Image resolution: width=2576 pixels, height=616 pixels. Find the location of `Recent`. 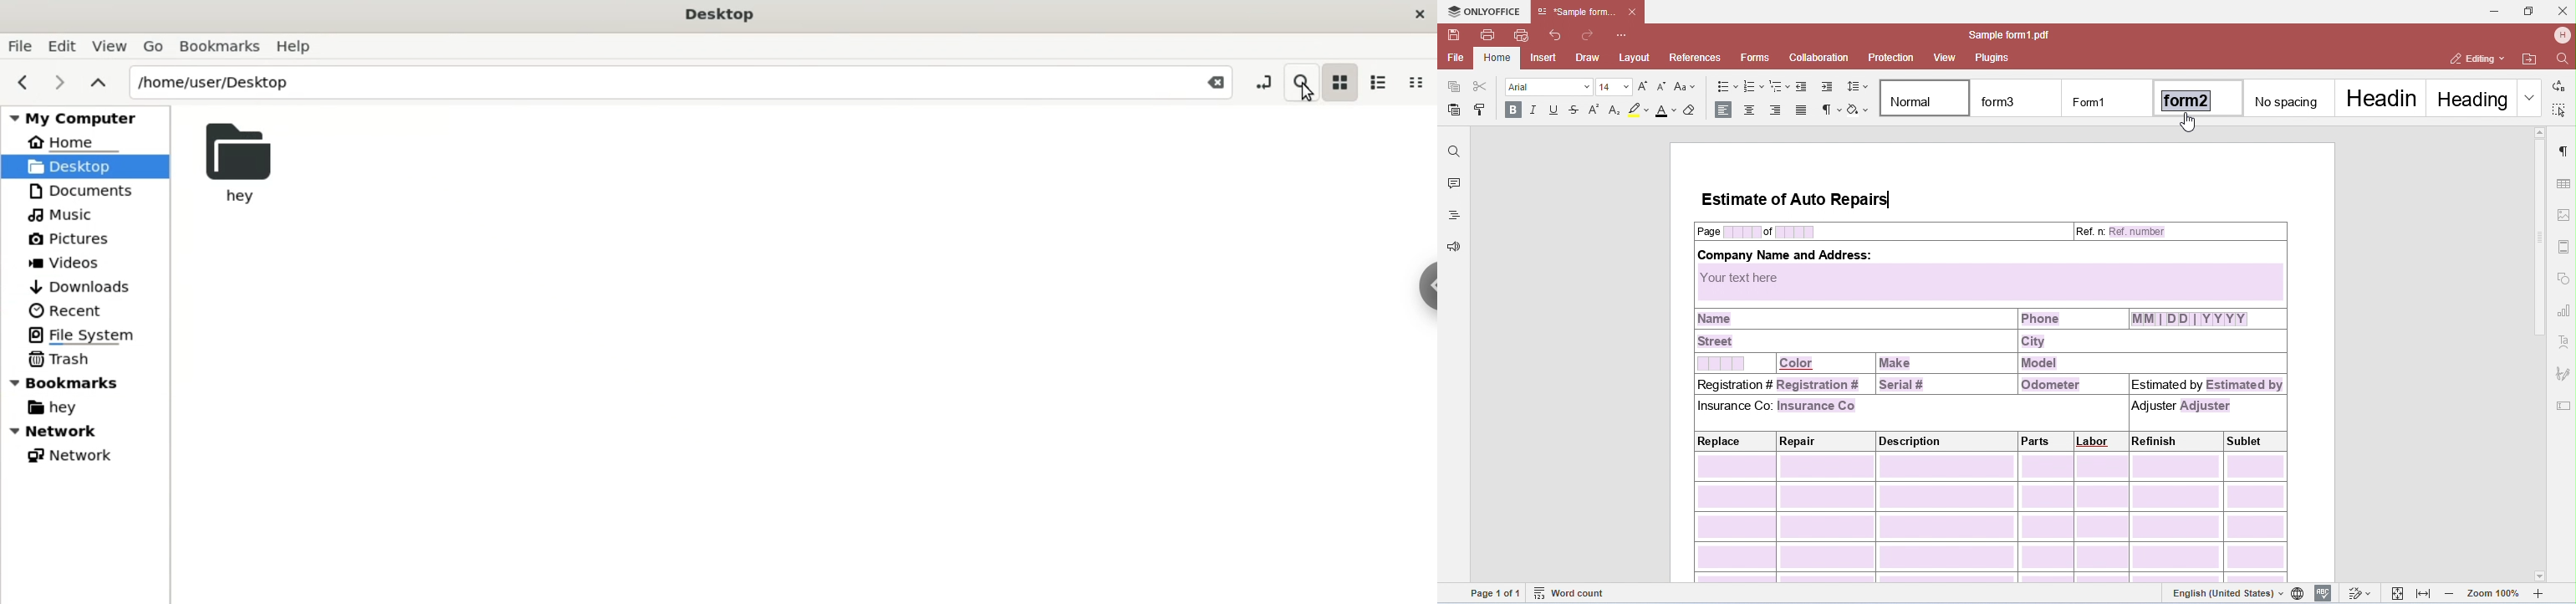

Recent is located at coordinates (75, 311).